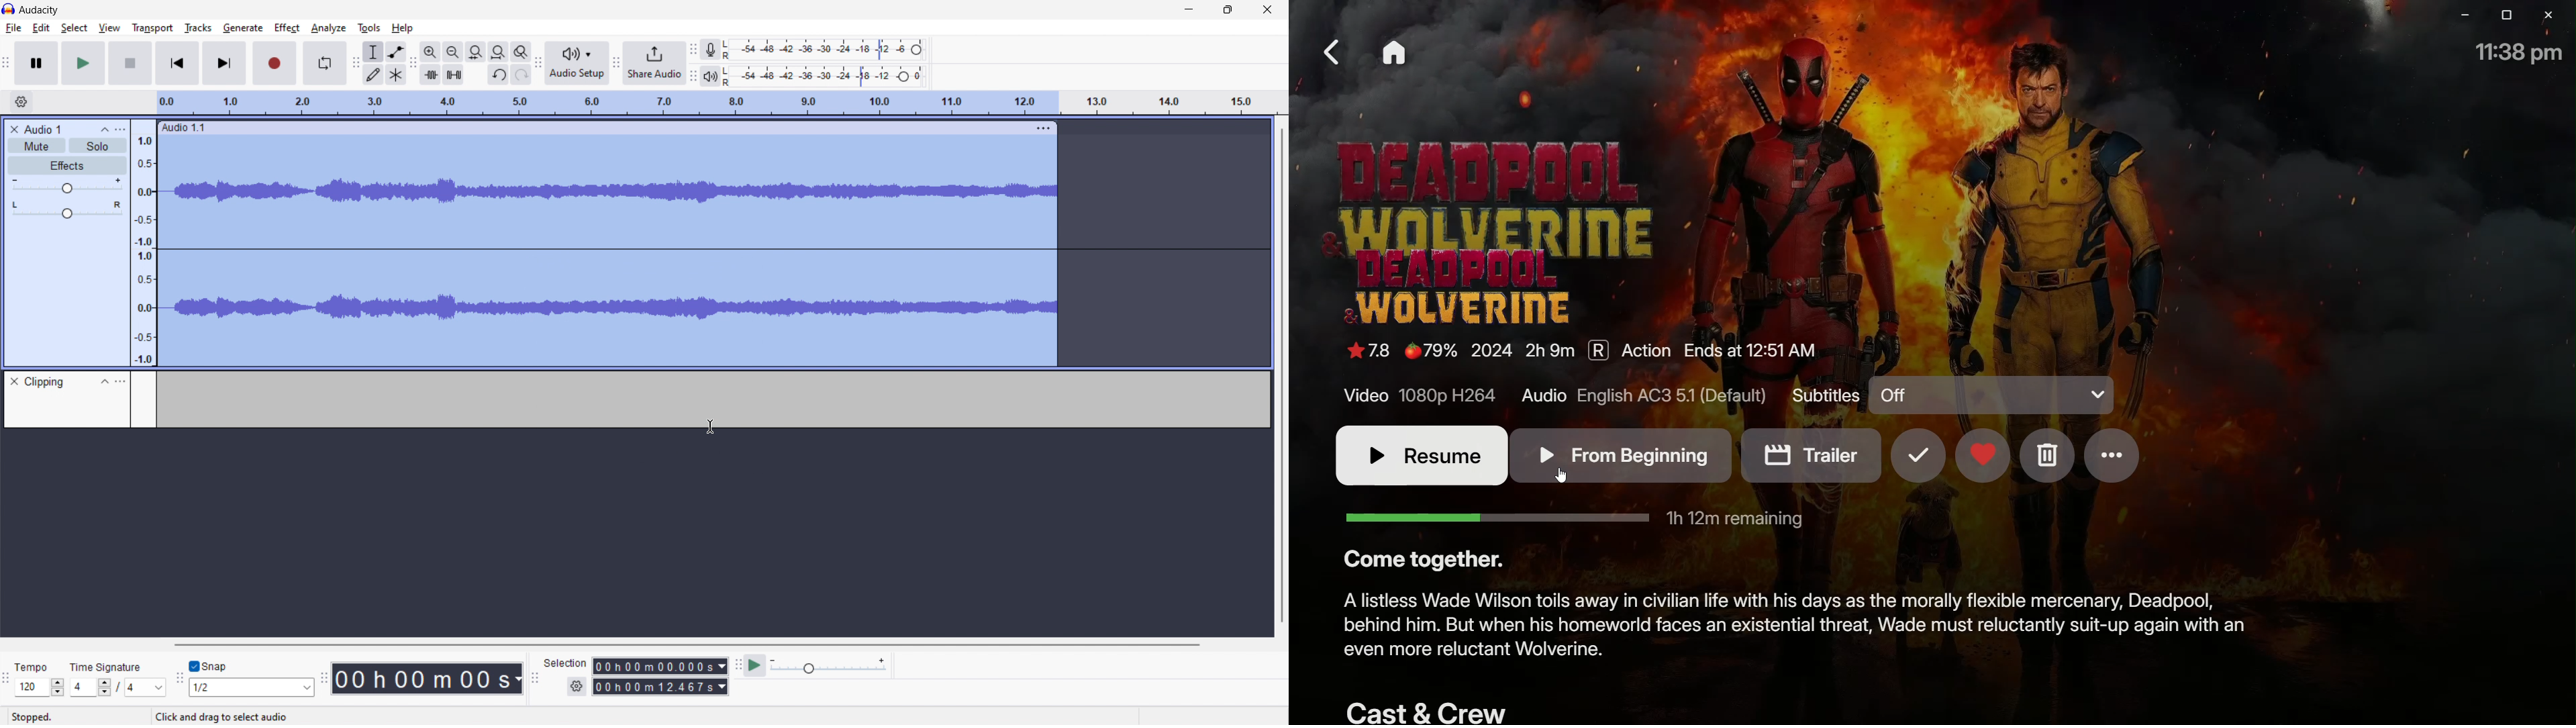  I want to click on timeline, so click(715, 103).